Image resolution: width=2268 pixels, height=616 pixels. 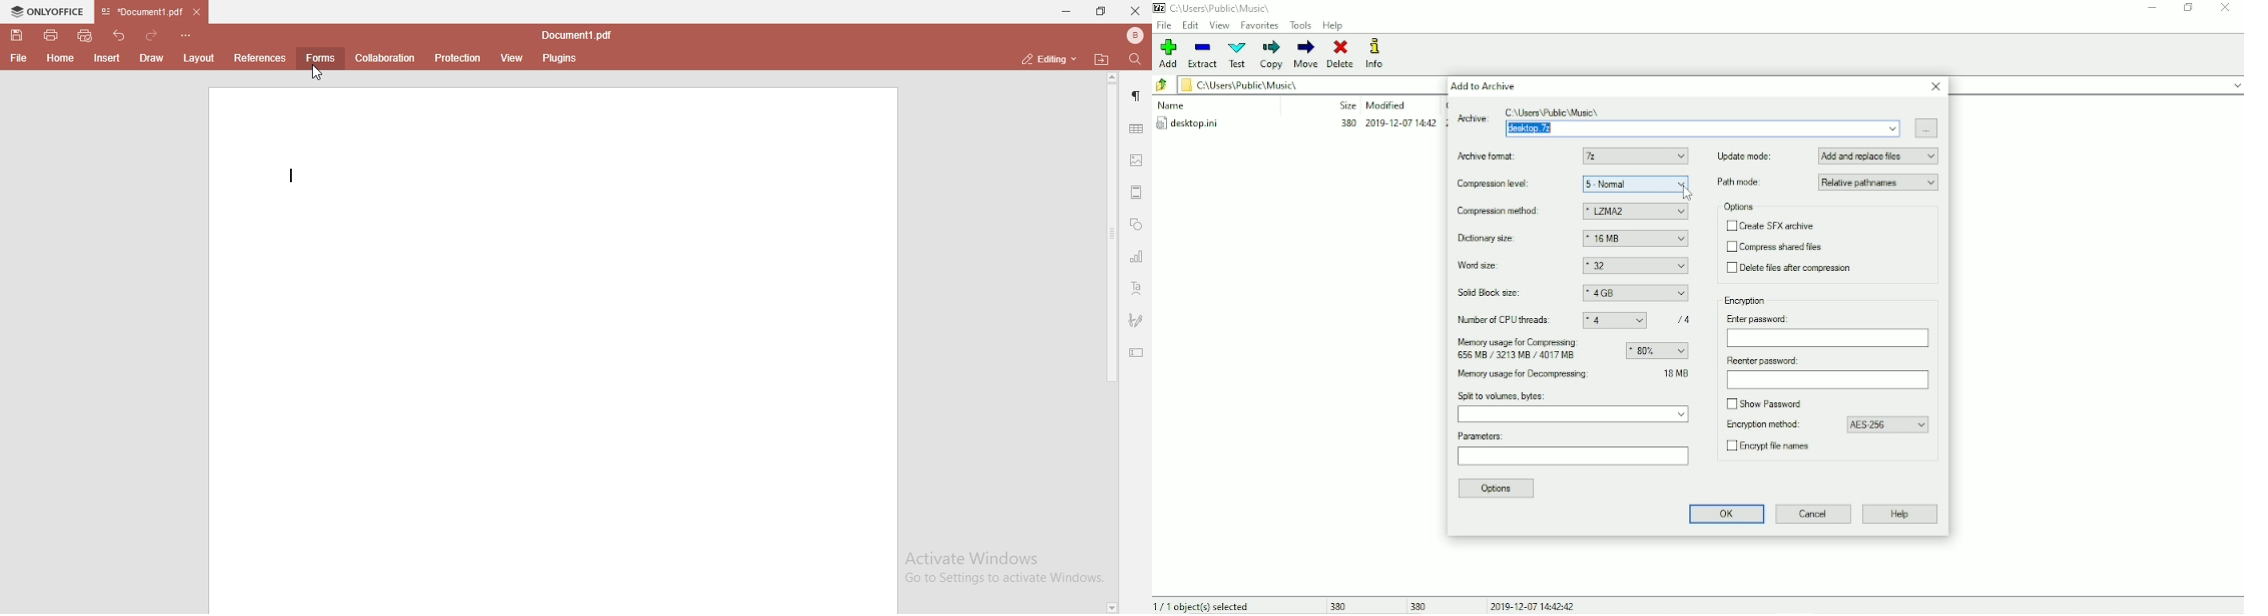 I want to click on Enter password, so click(x=1761, y=318).